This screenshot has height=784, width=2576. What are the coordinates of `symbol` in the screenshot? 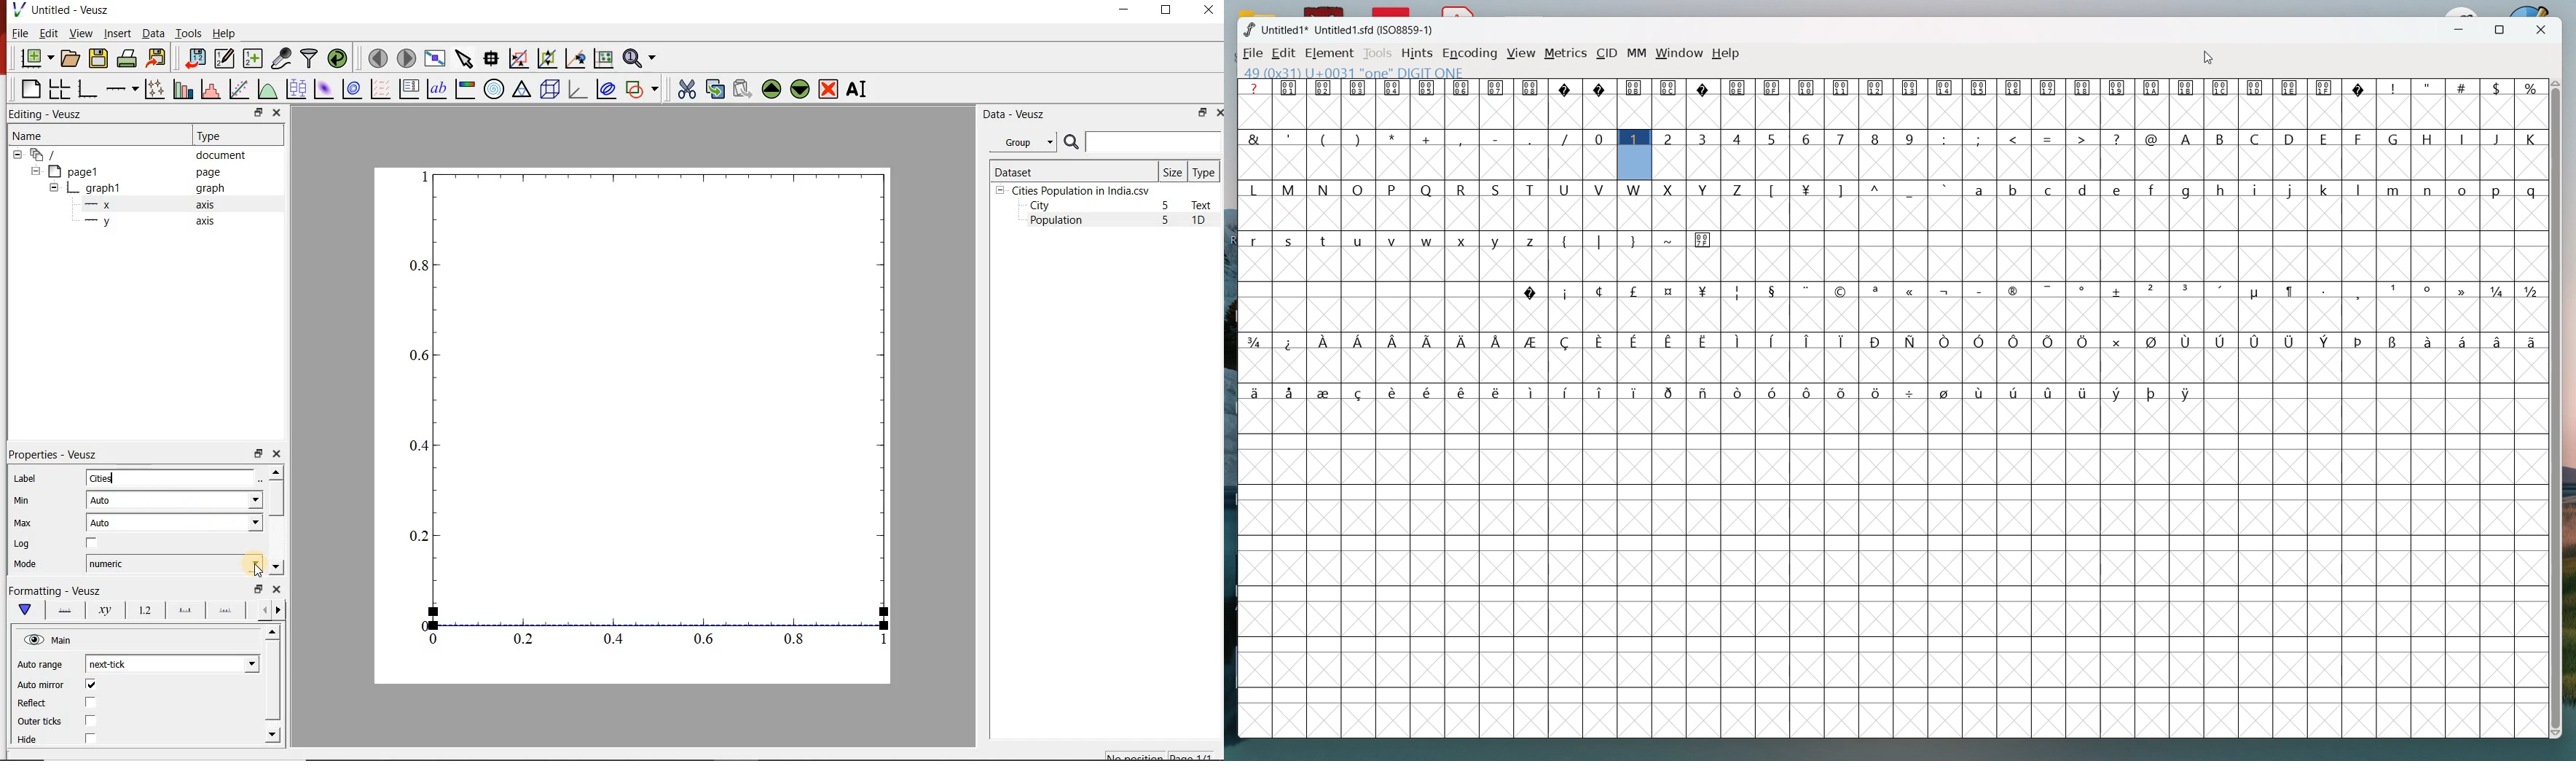 It's located at (1396, 393).